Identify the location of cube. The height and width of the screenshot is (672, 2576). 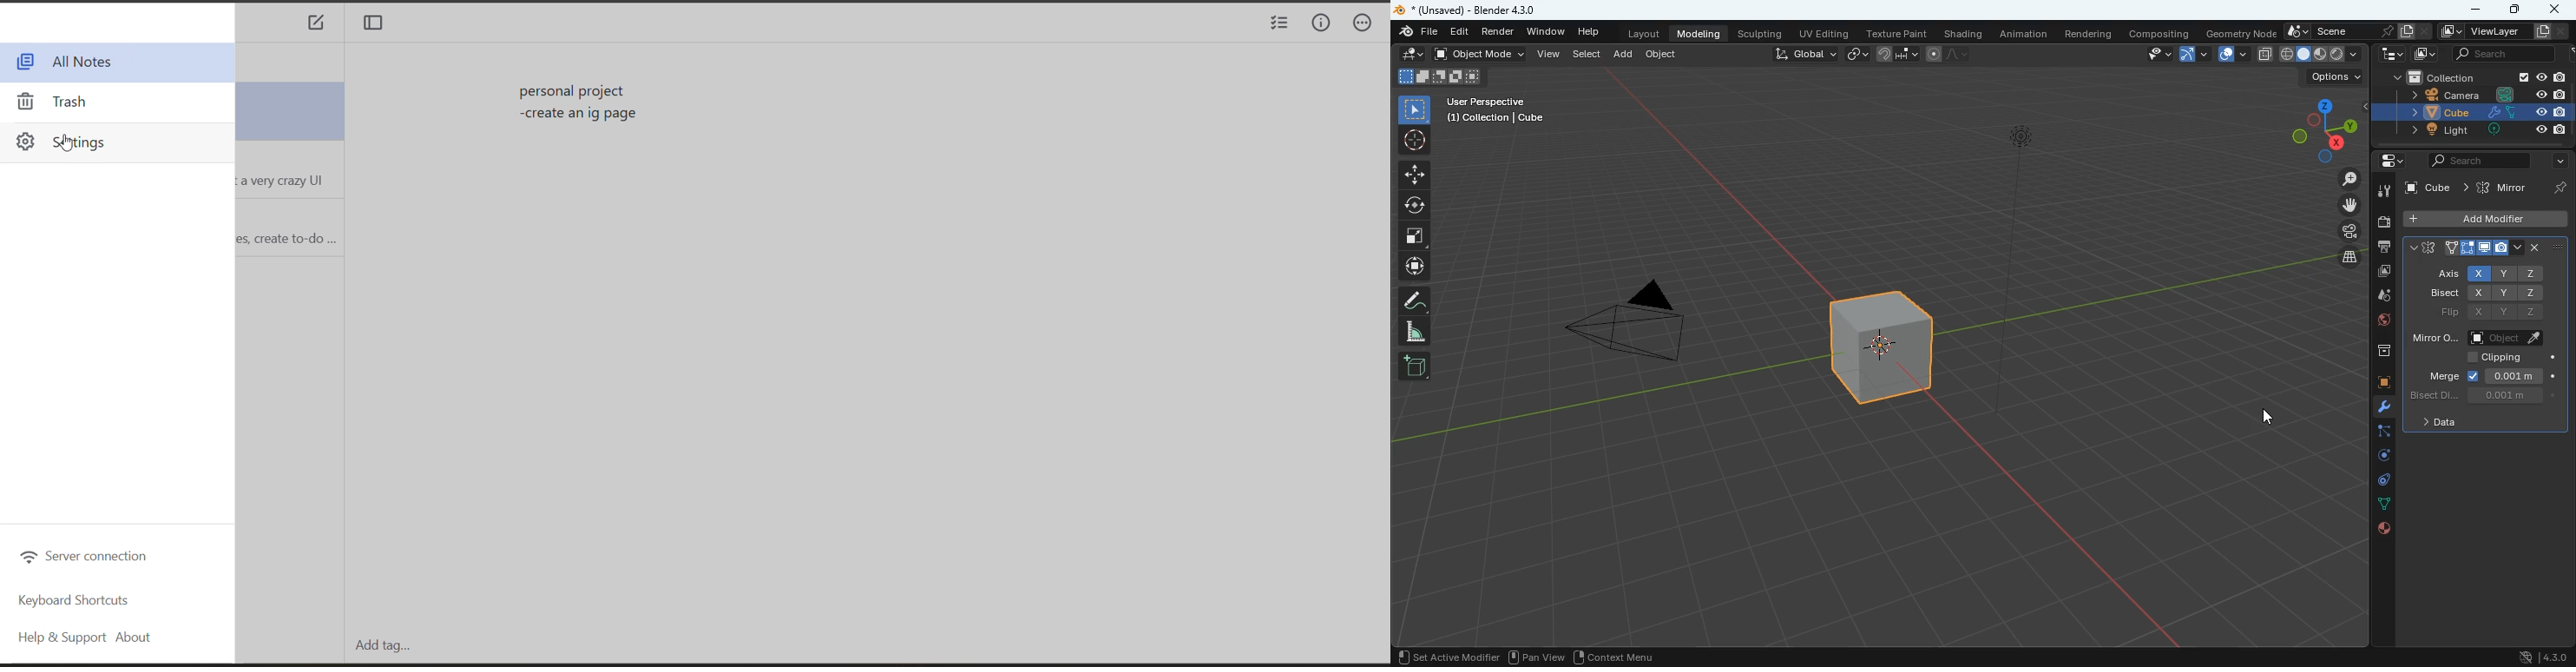
(2488, 218).